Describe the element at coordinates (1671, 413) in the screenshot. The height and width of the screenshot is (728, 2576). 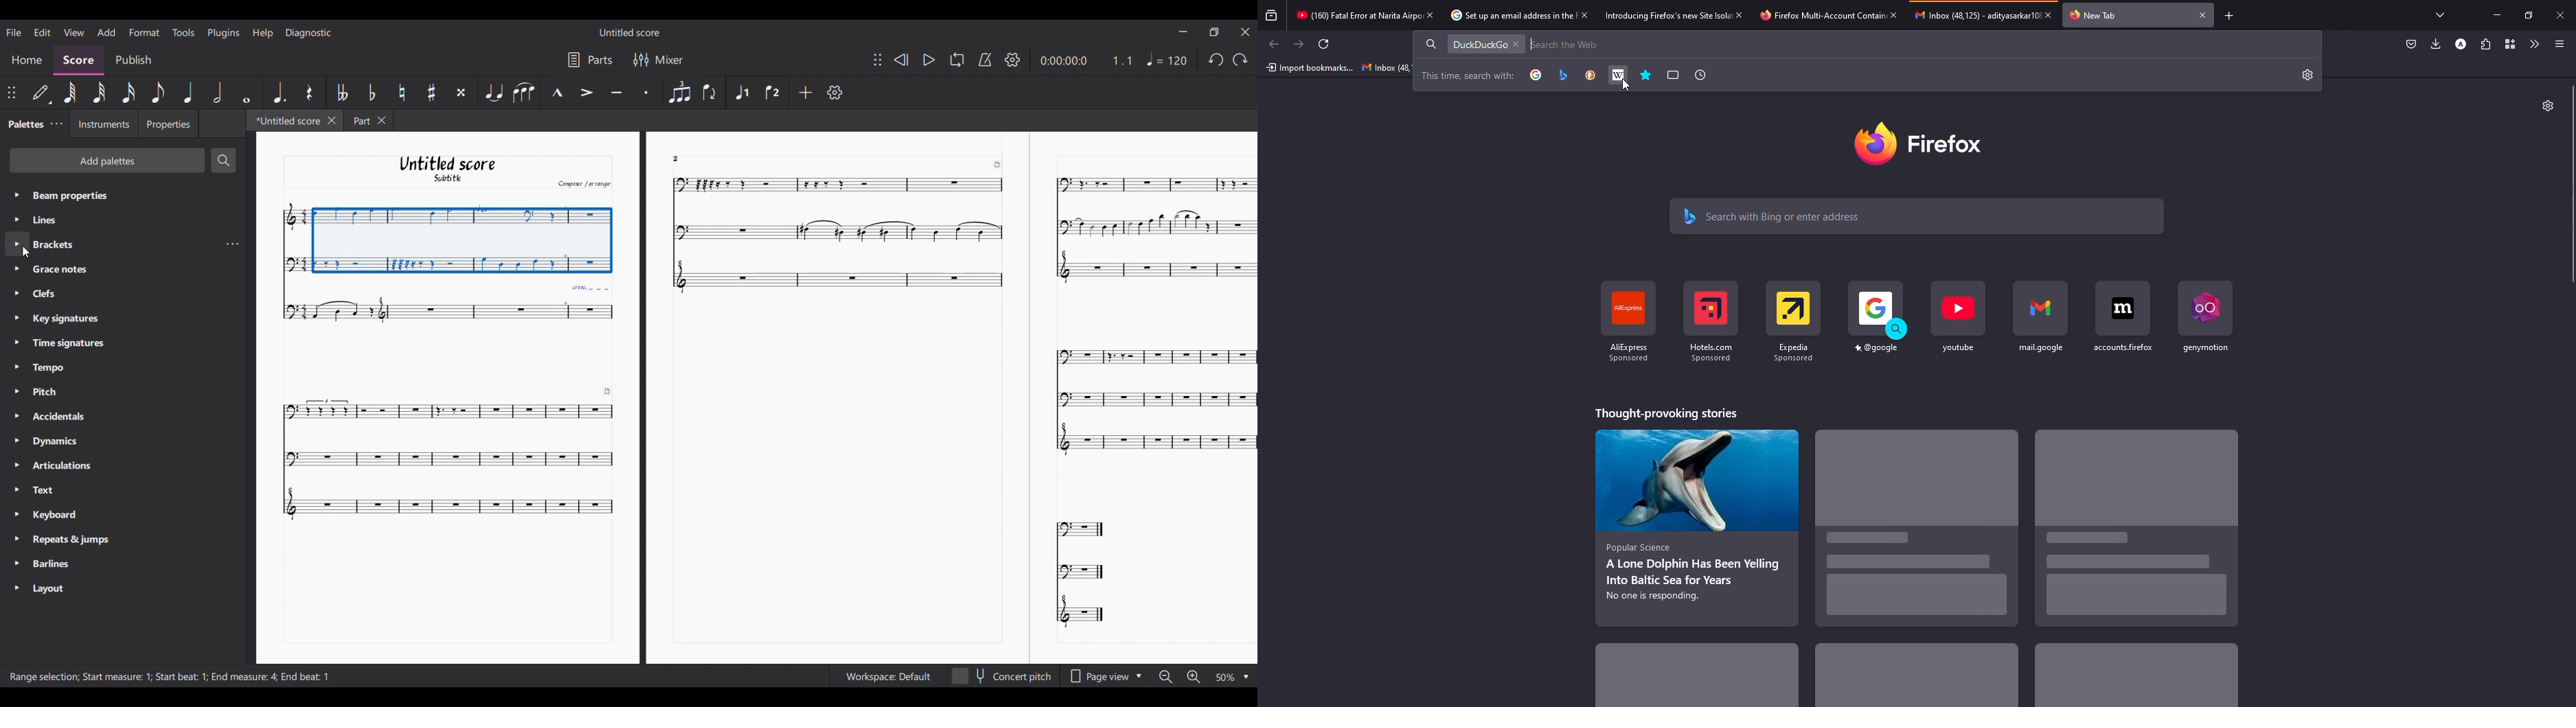
I see `stories` at that location.